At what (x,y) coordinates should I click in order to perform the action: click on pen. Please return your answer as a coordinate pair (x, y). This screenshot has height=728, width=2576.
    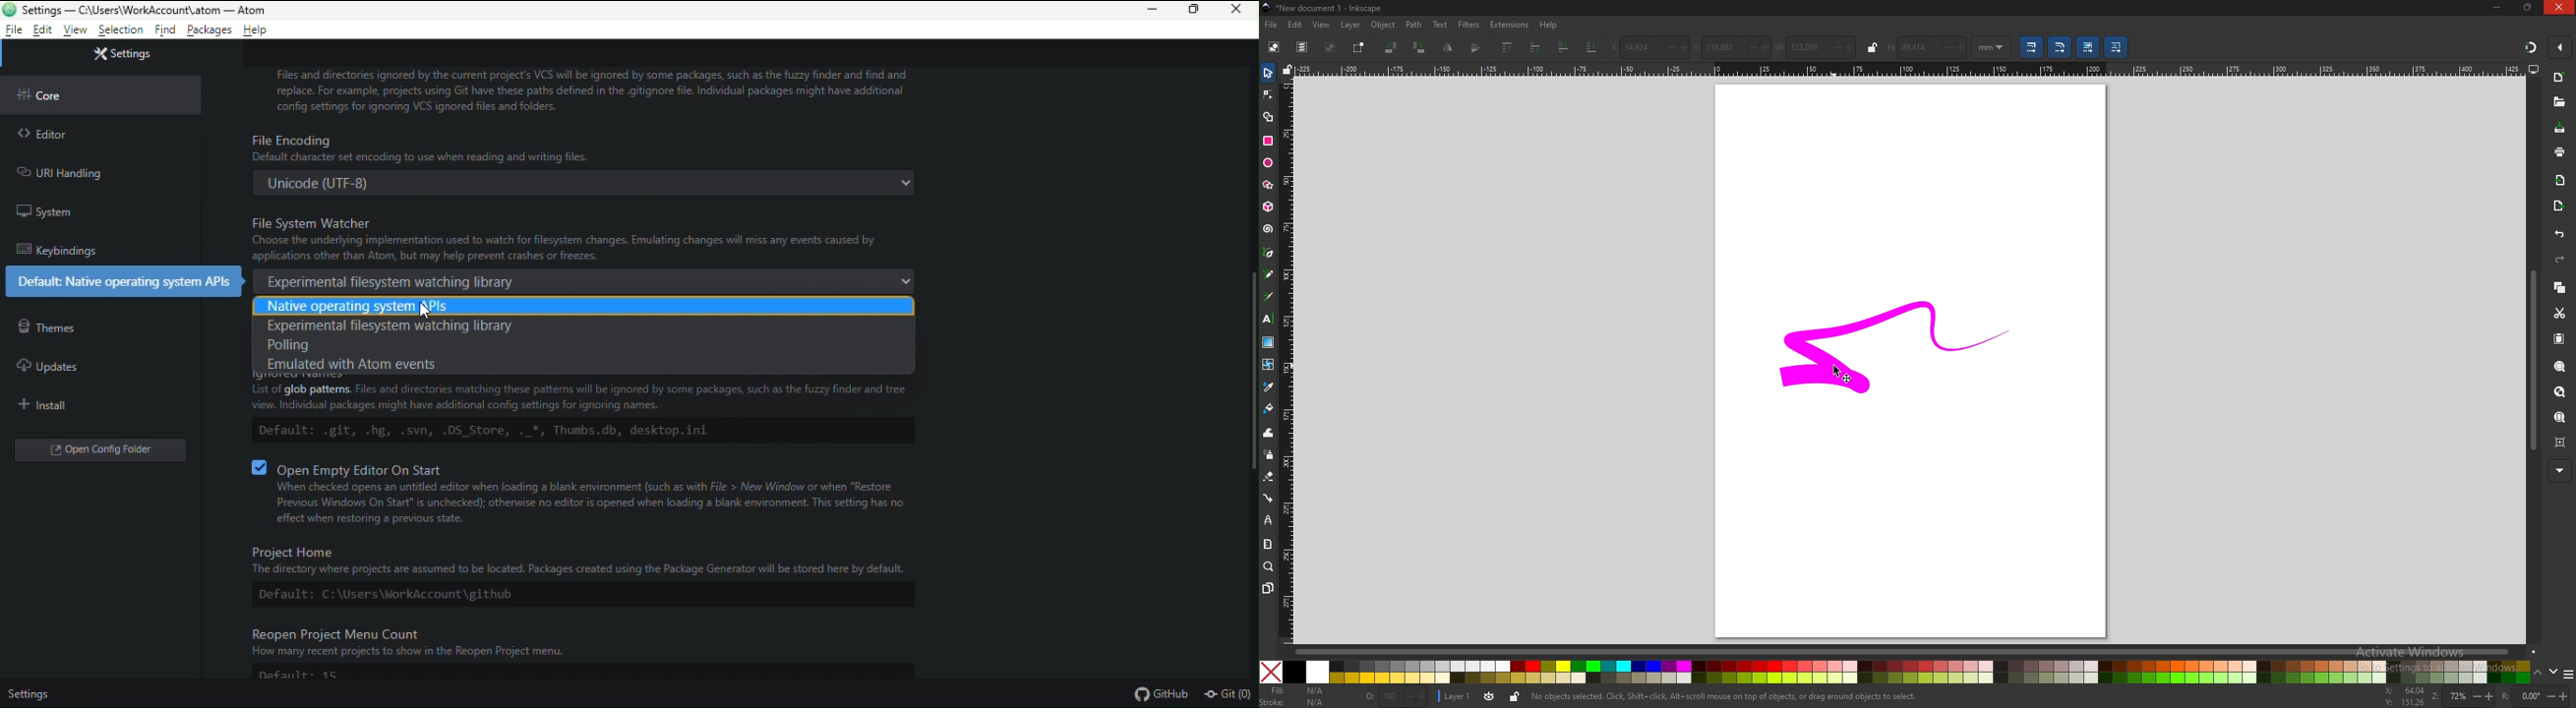
    Looking at the image, I should click on (1268, 252).